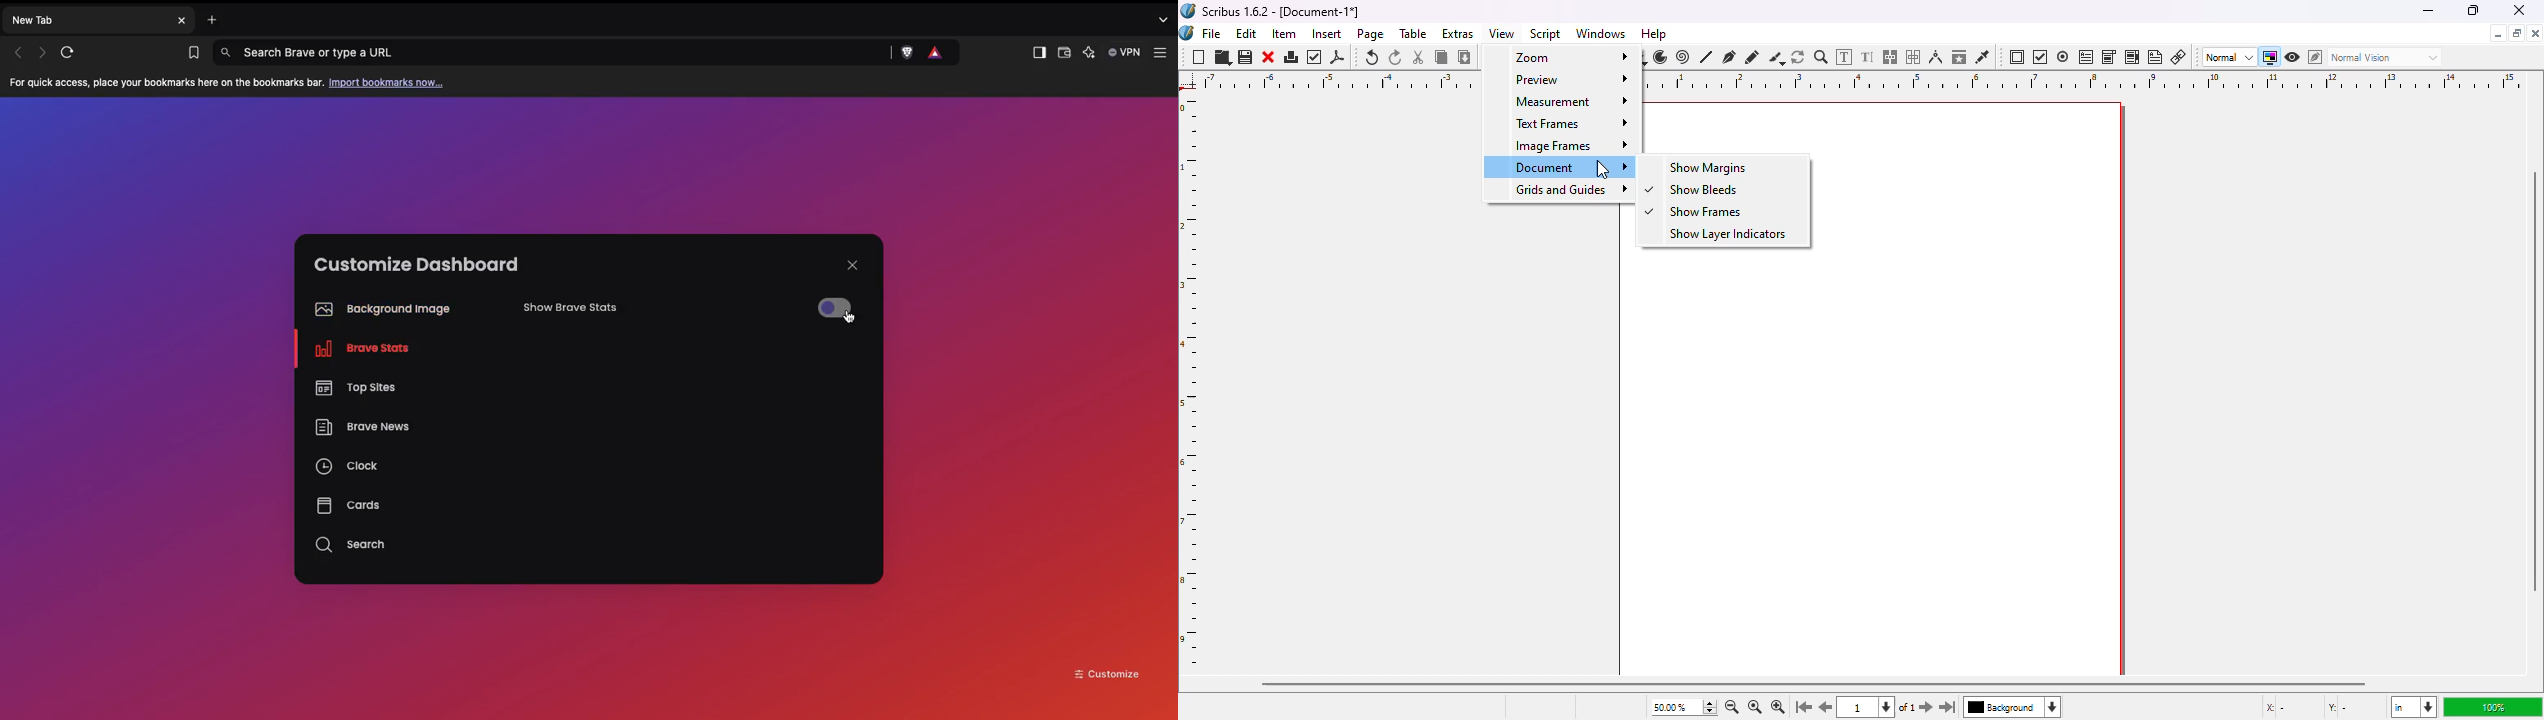 This screenshot has height=728, width=2548. Describe the element at coordinates (1605, 169) in the screenshot. I see `cursor` at that location.